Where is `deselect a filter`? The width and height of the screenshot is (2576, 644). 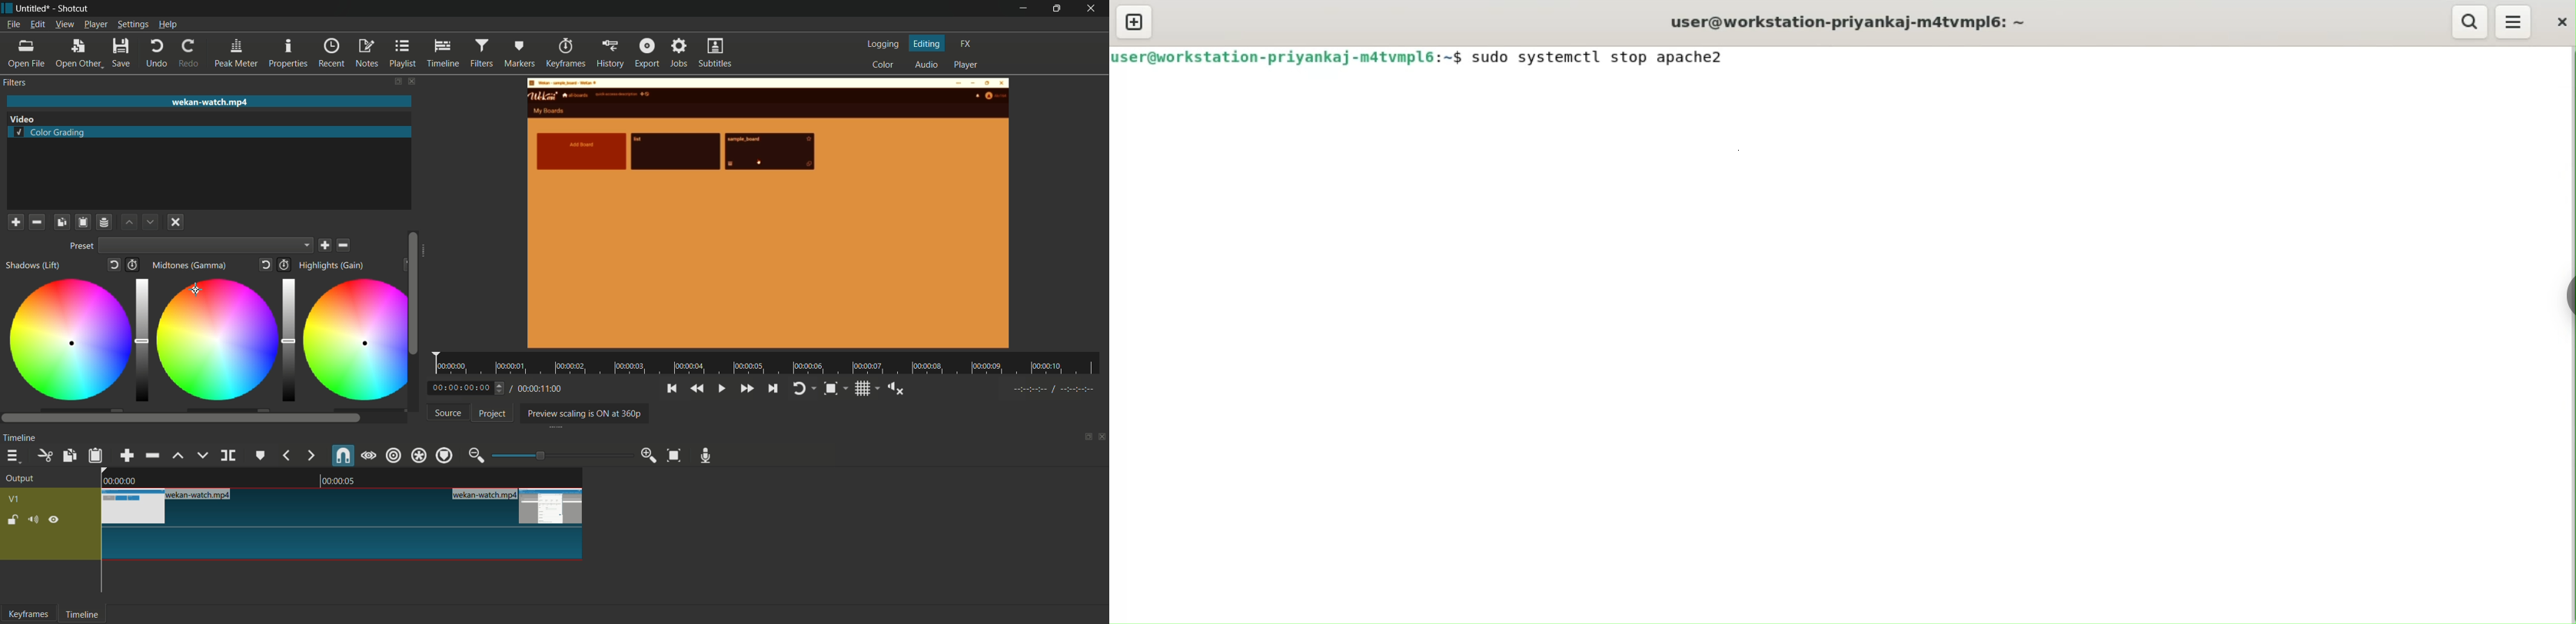 deselect a filter is located at coordinates (176, 221).